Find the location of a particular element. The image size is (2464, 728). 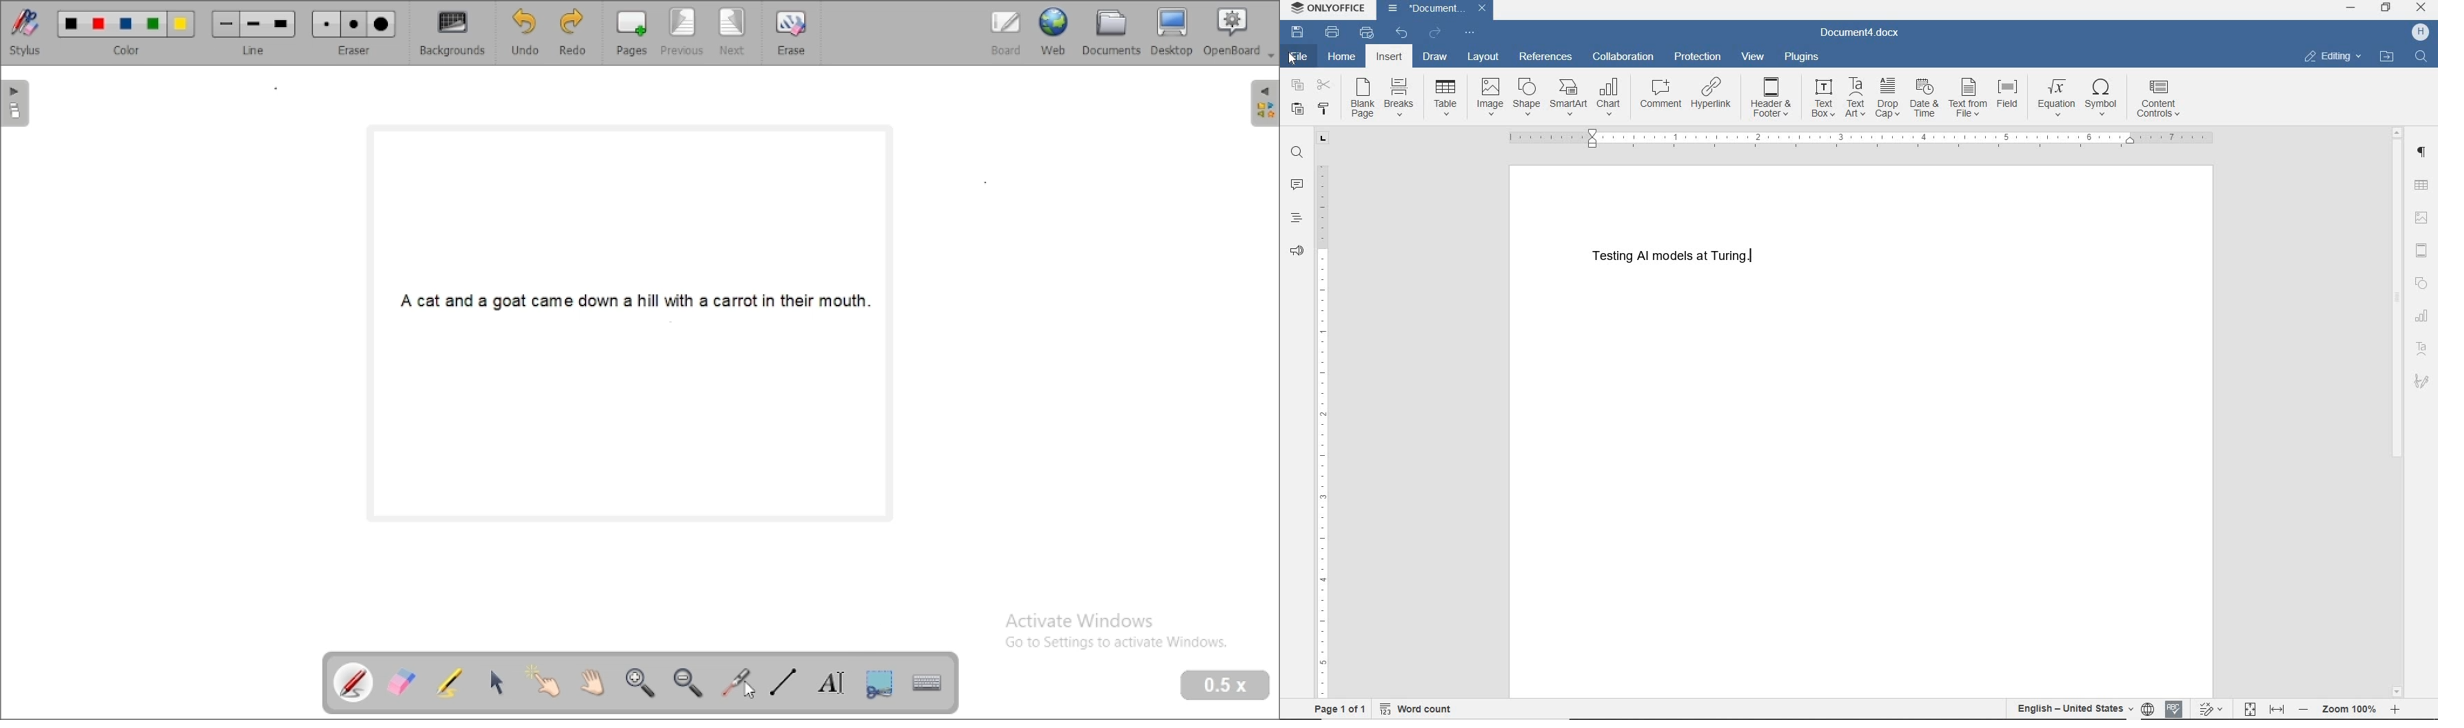

plugins is located at coordinates (1802, 58).